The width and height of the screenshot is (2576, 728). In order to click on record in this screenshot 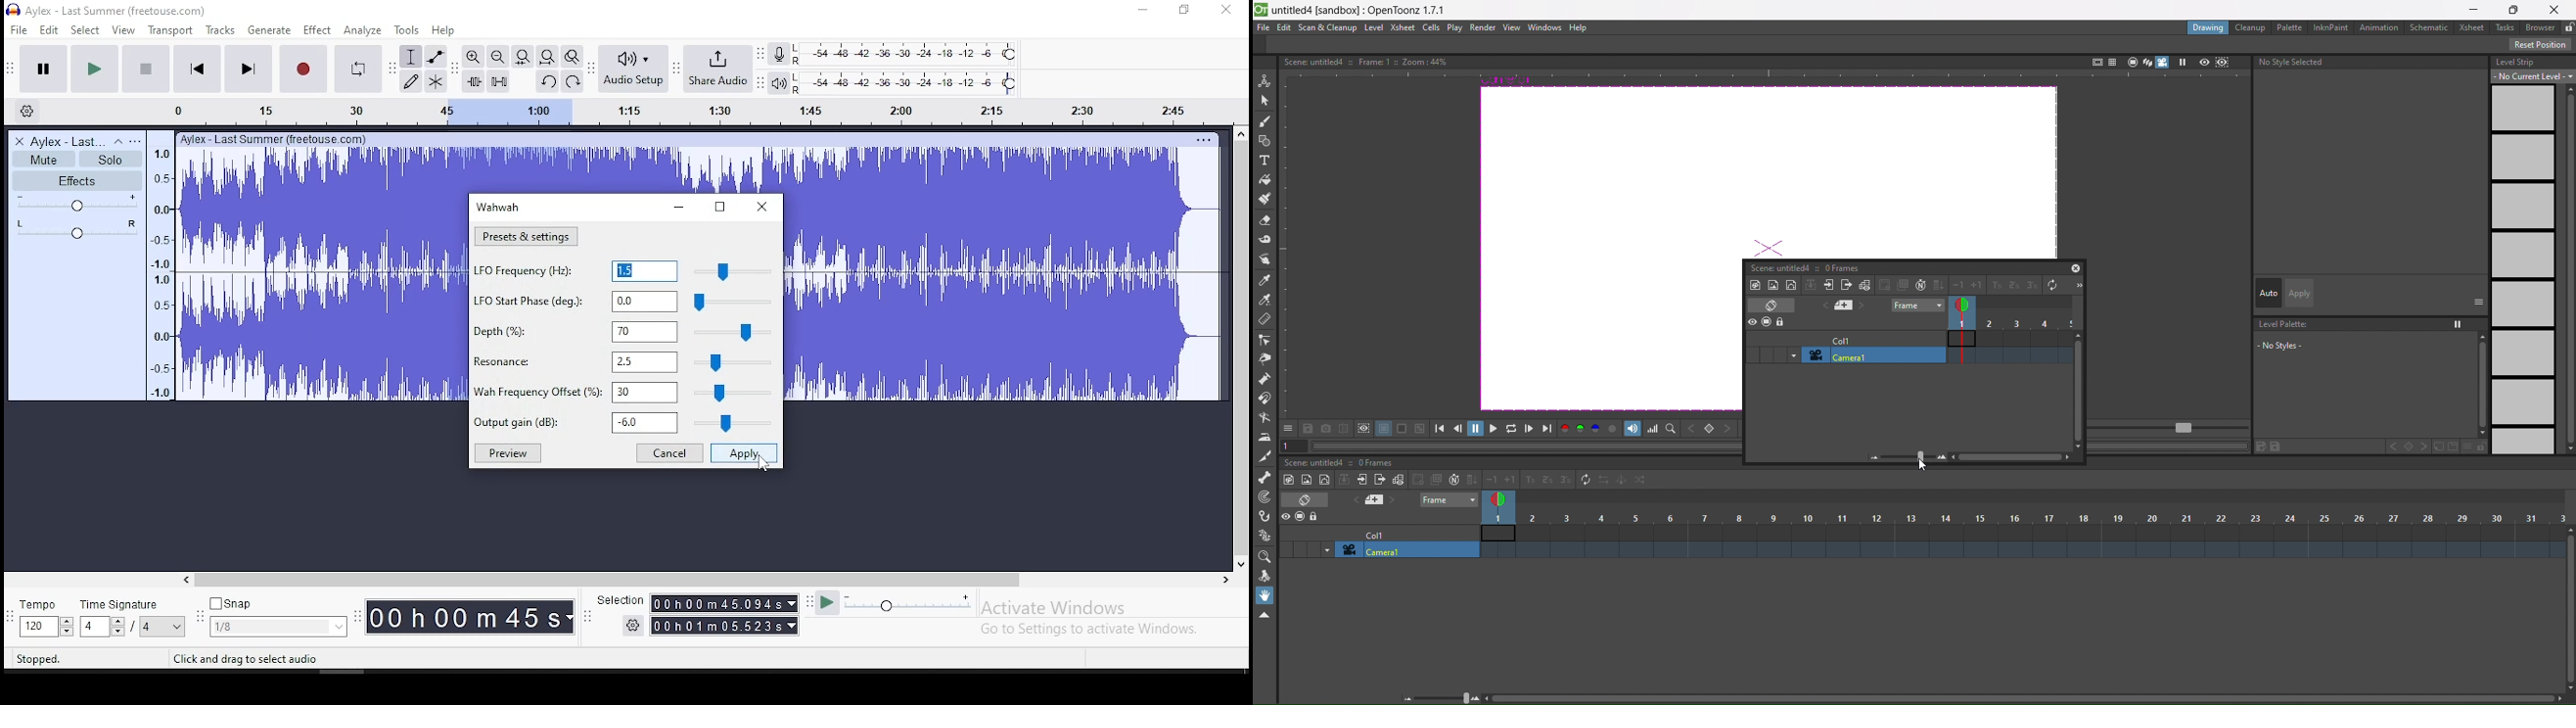, I will do `click(305, 69)`.